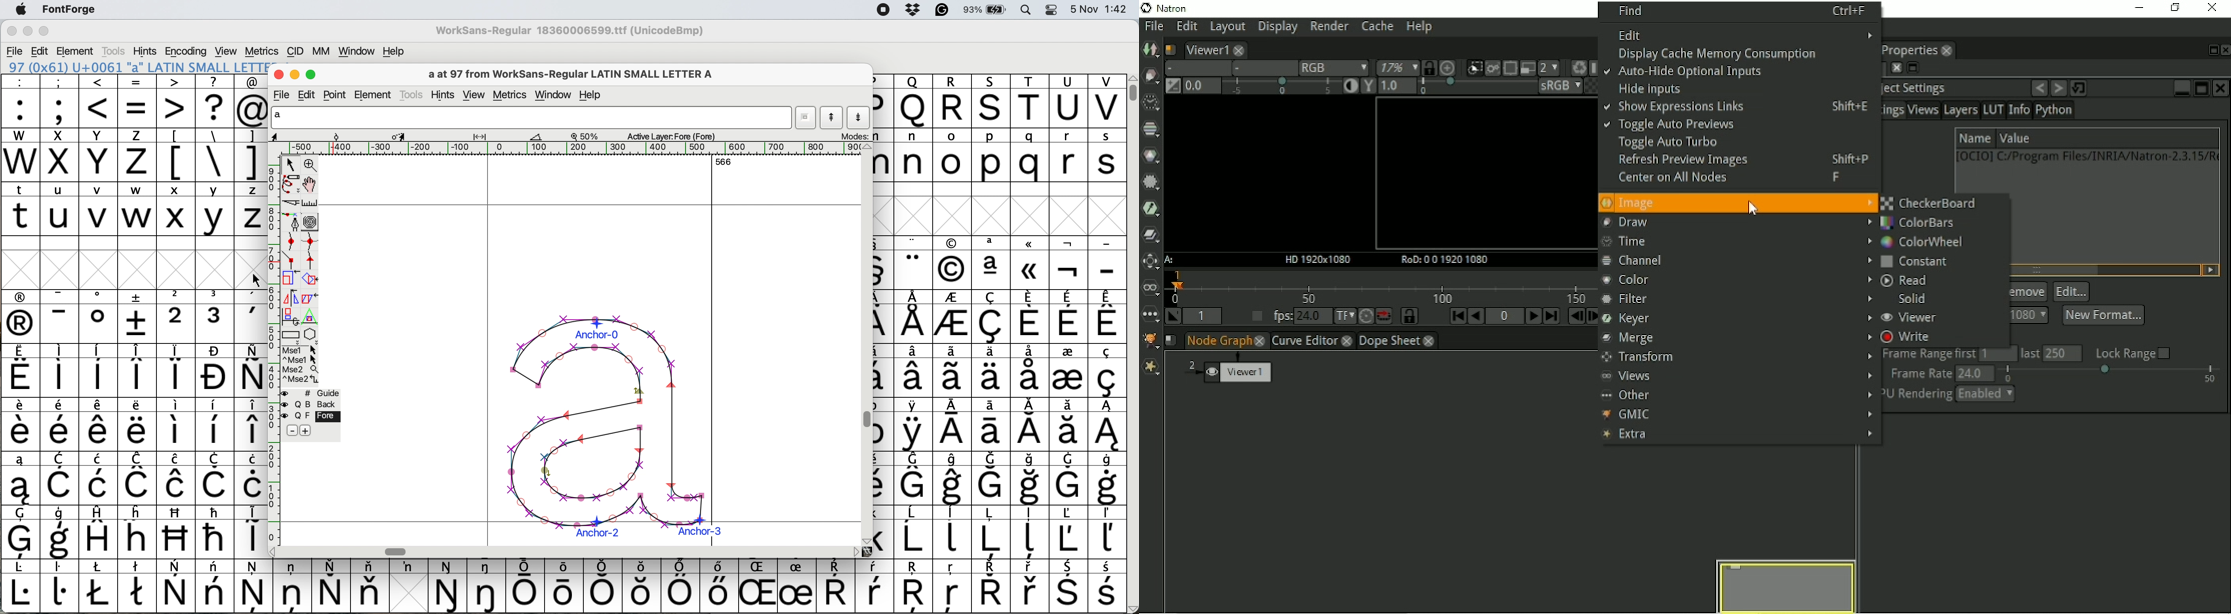  I want to click on file, so click(280, 95).